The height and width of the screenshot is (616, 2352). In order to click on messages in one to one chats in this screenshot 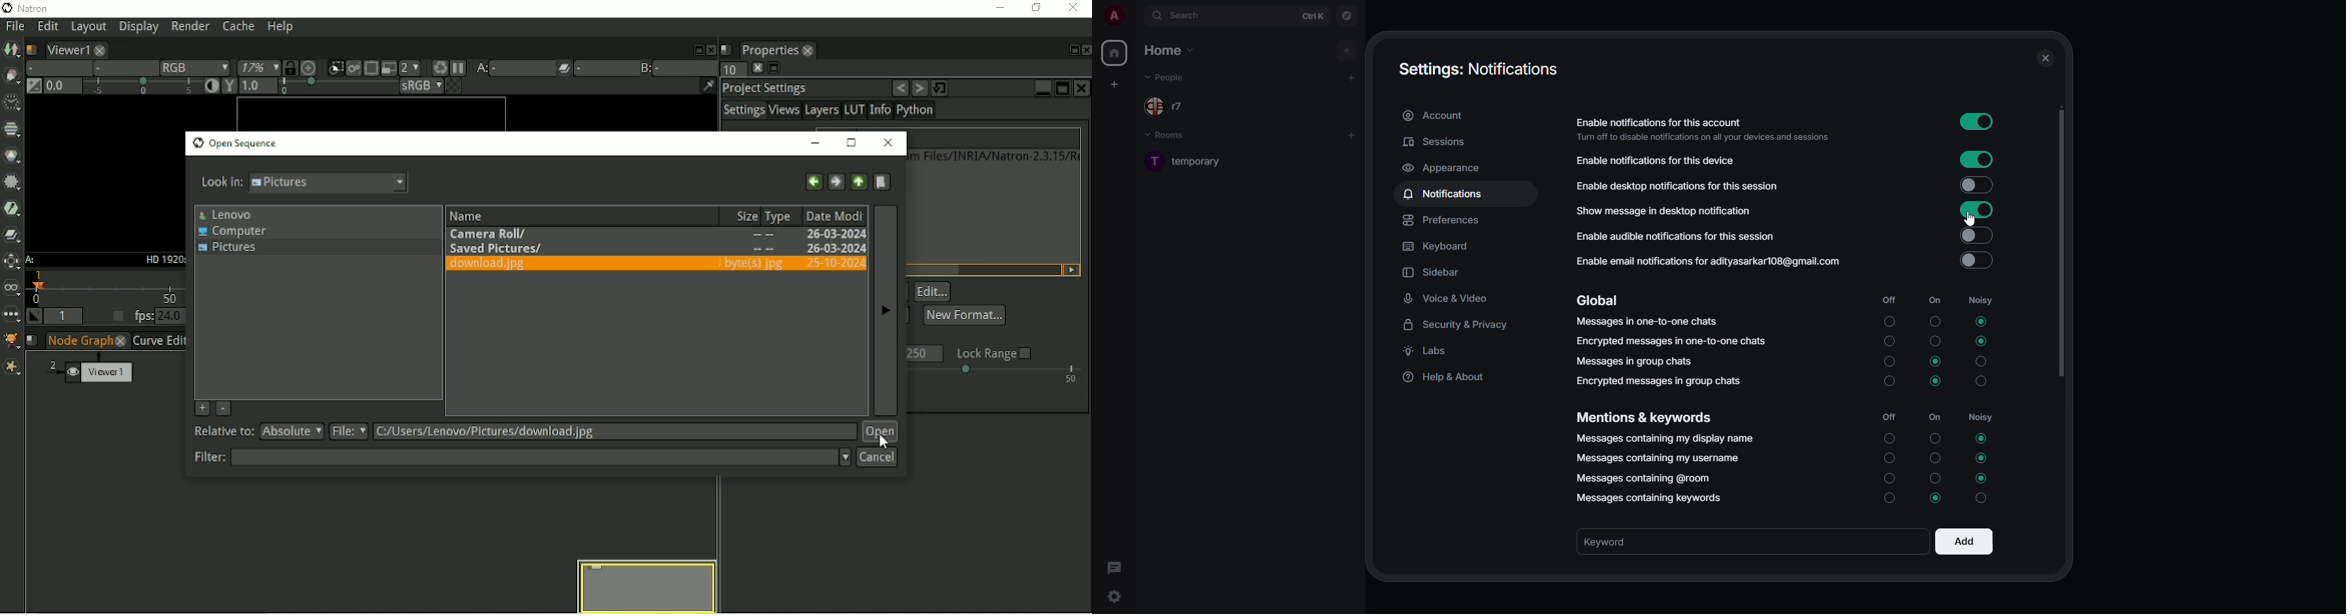, I will do `click(1647, 321)`.